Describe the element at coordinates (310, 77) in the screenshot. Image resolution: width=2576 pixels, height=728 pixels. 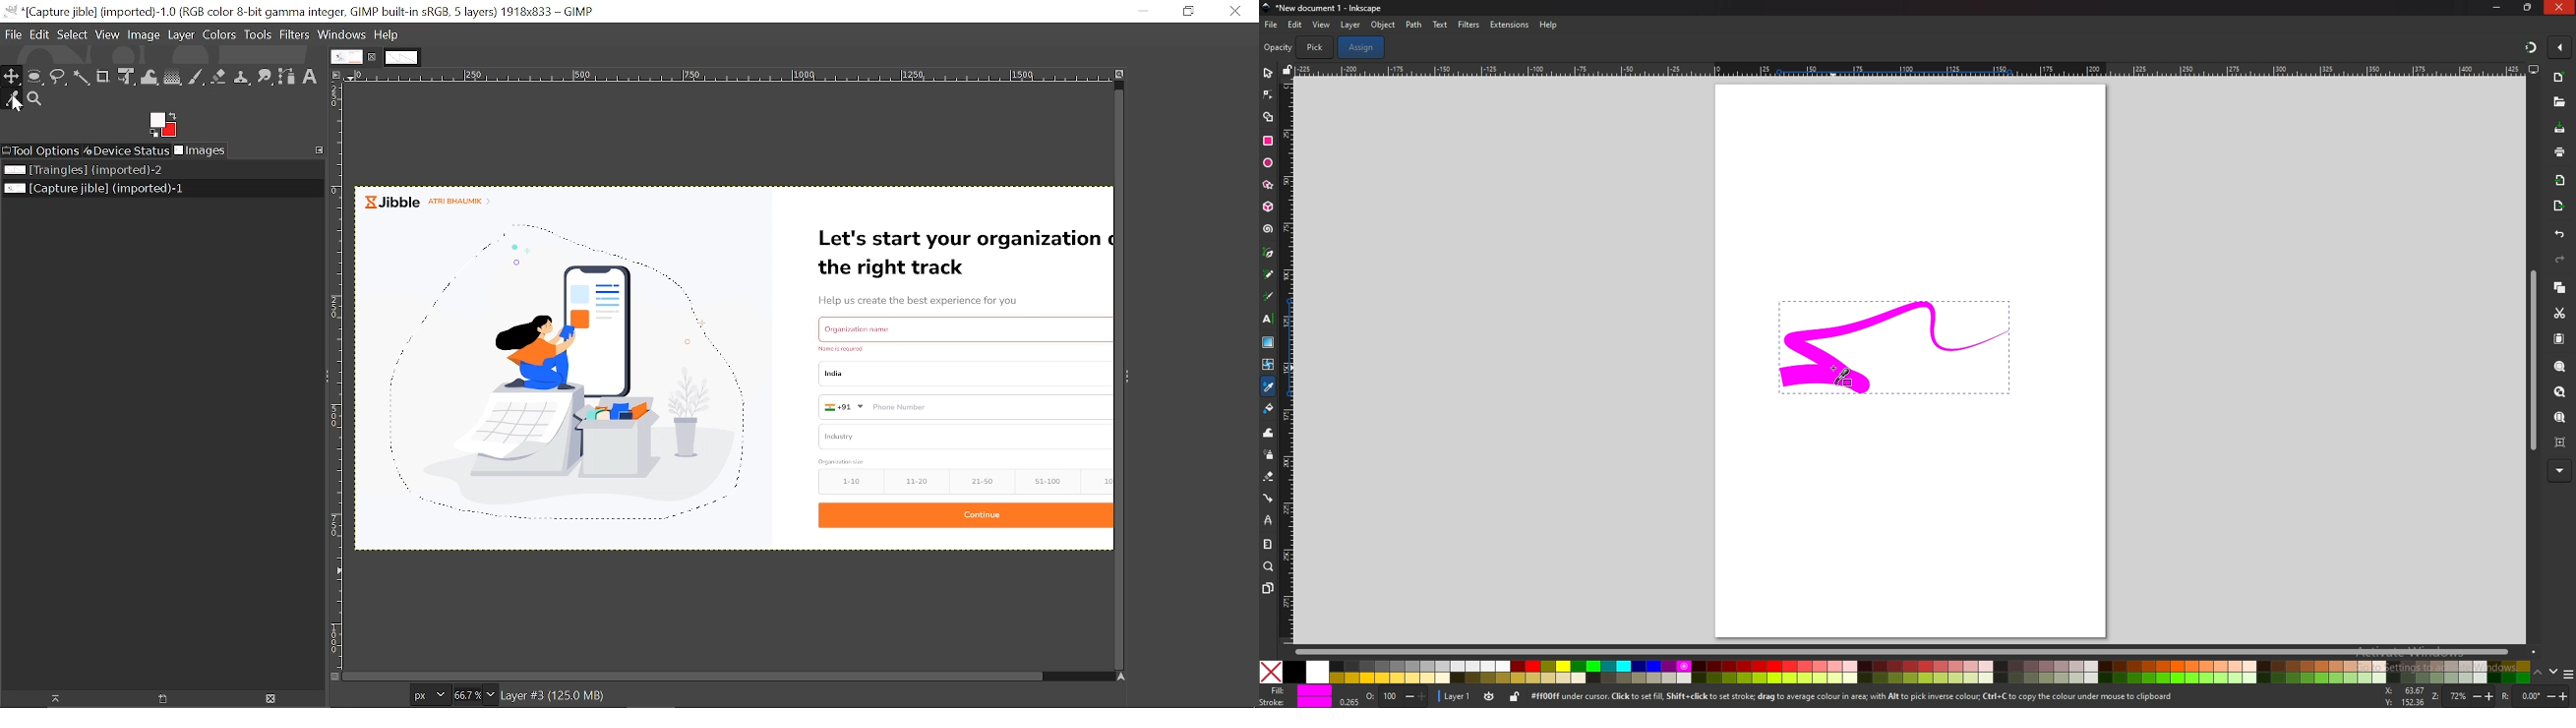
I see `Text tool` at that location.